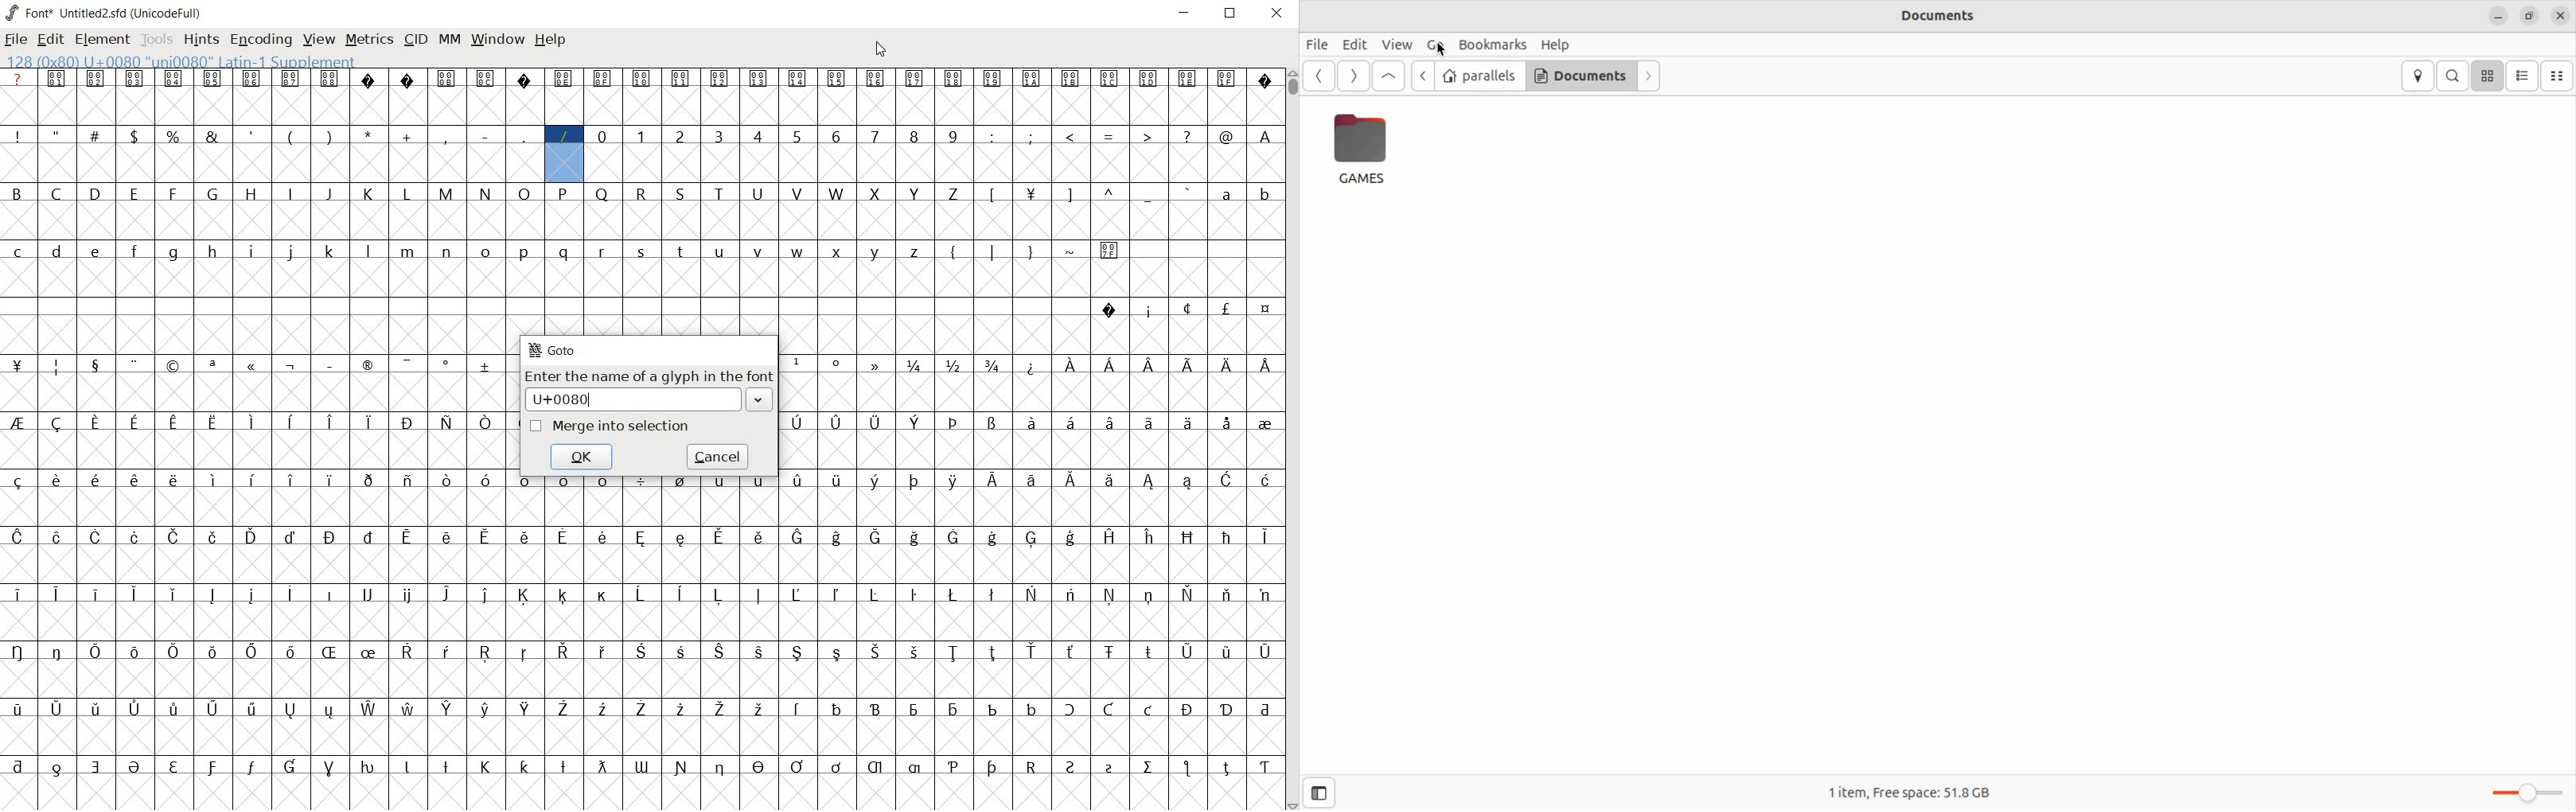  What do you see at coordinates (1109, 769) in the screenshot?
I see `glyph` at bounding box center [1109, 769].